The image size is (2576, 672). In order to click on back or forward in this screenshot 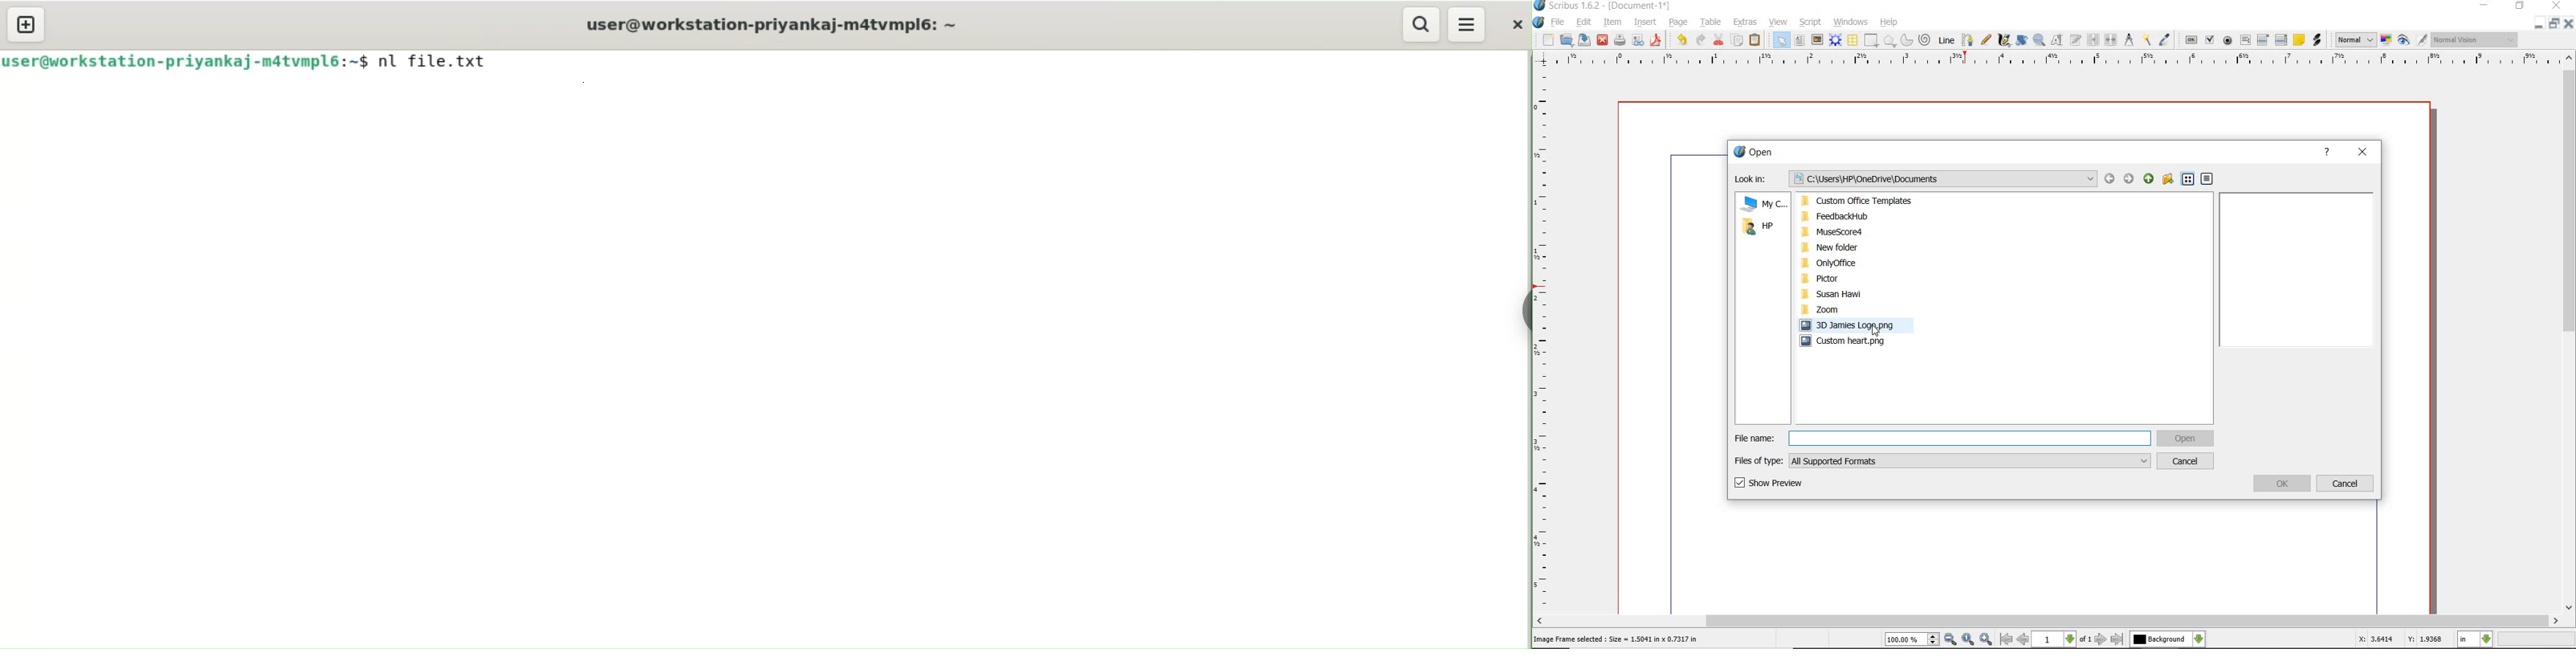, I will do `click(2119, 181)`.